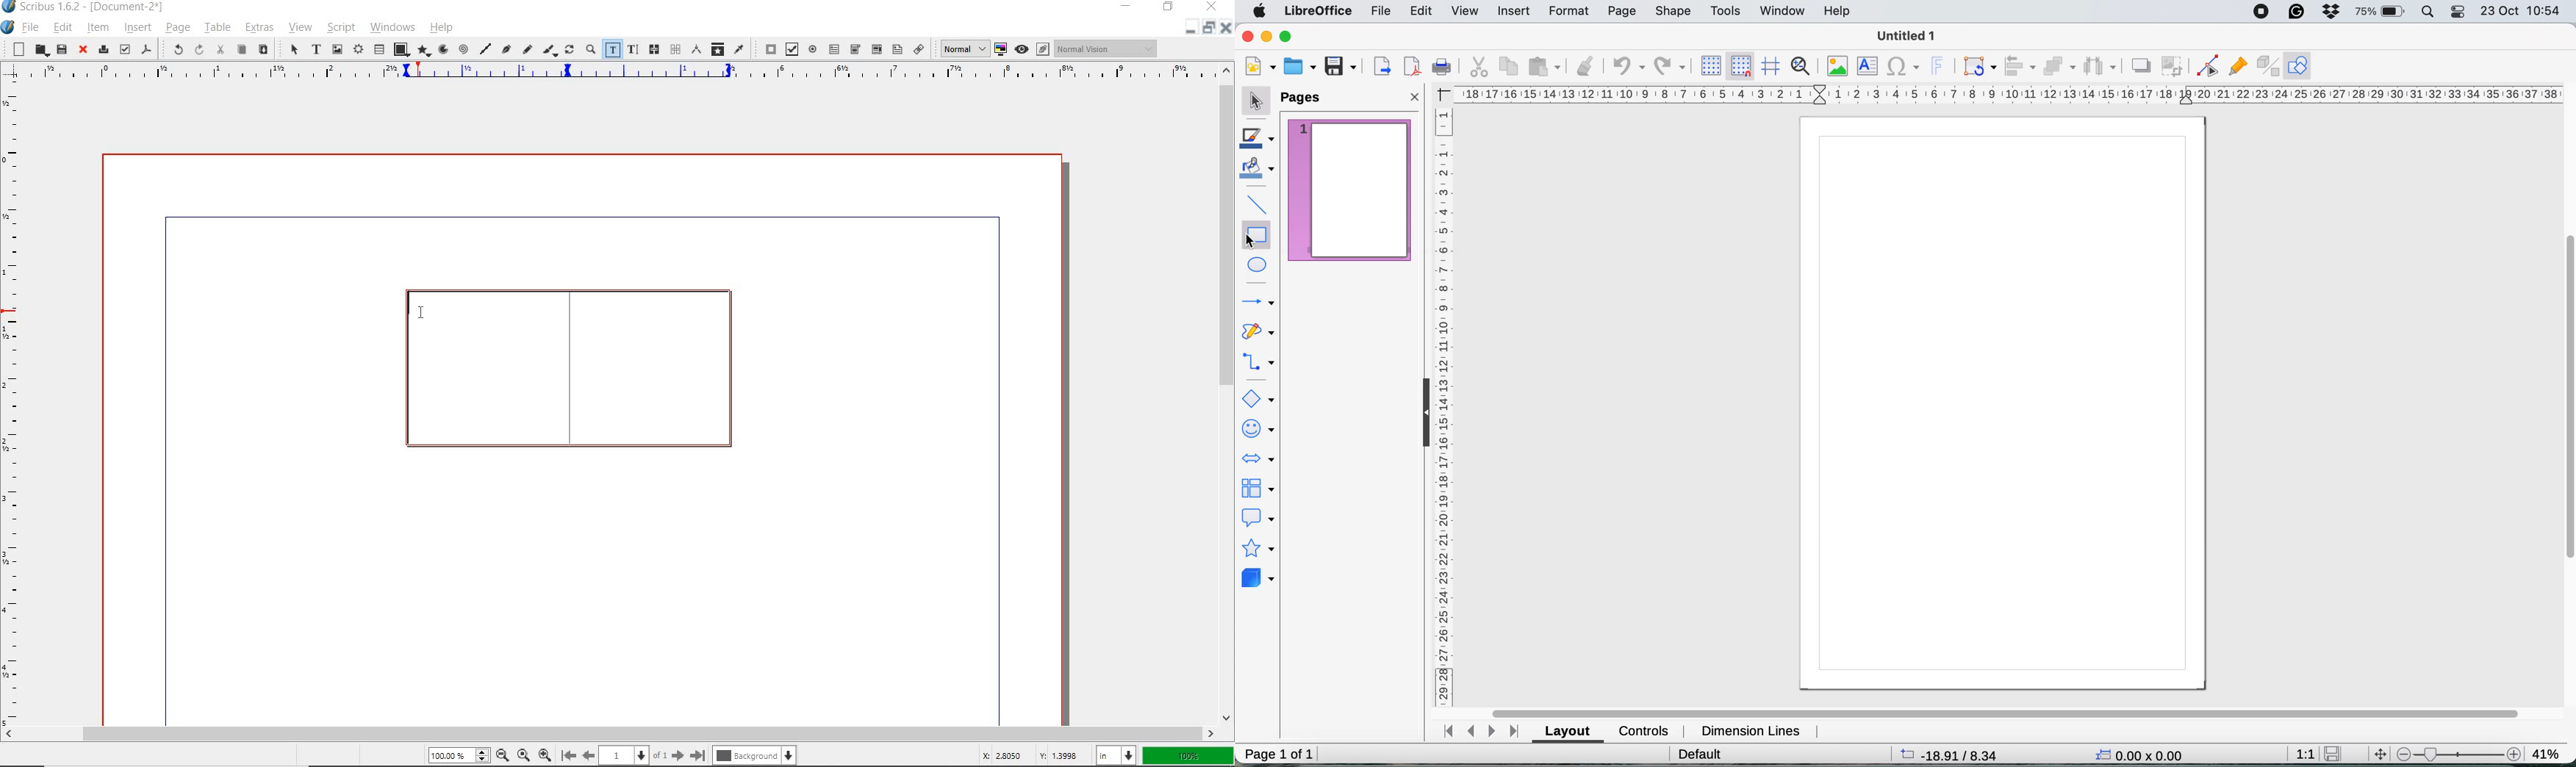  I want to click on snap to grid, so click(1740, 65).